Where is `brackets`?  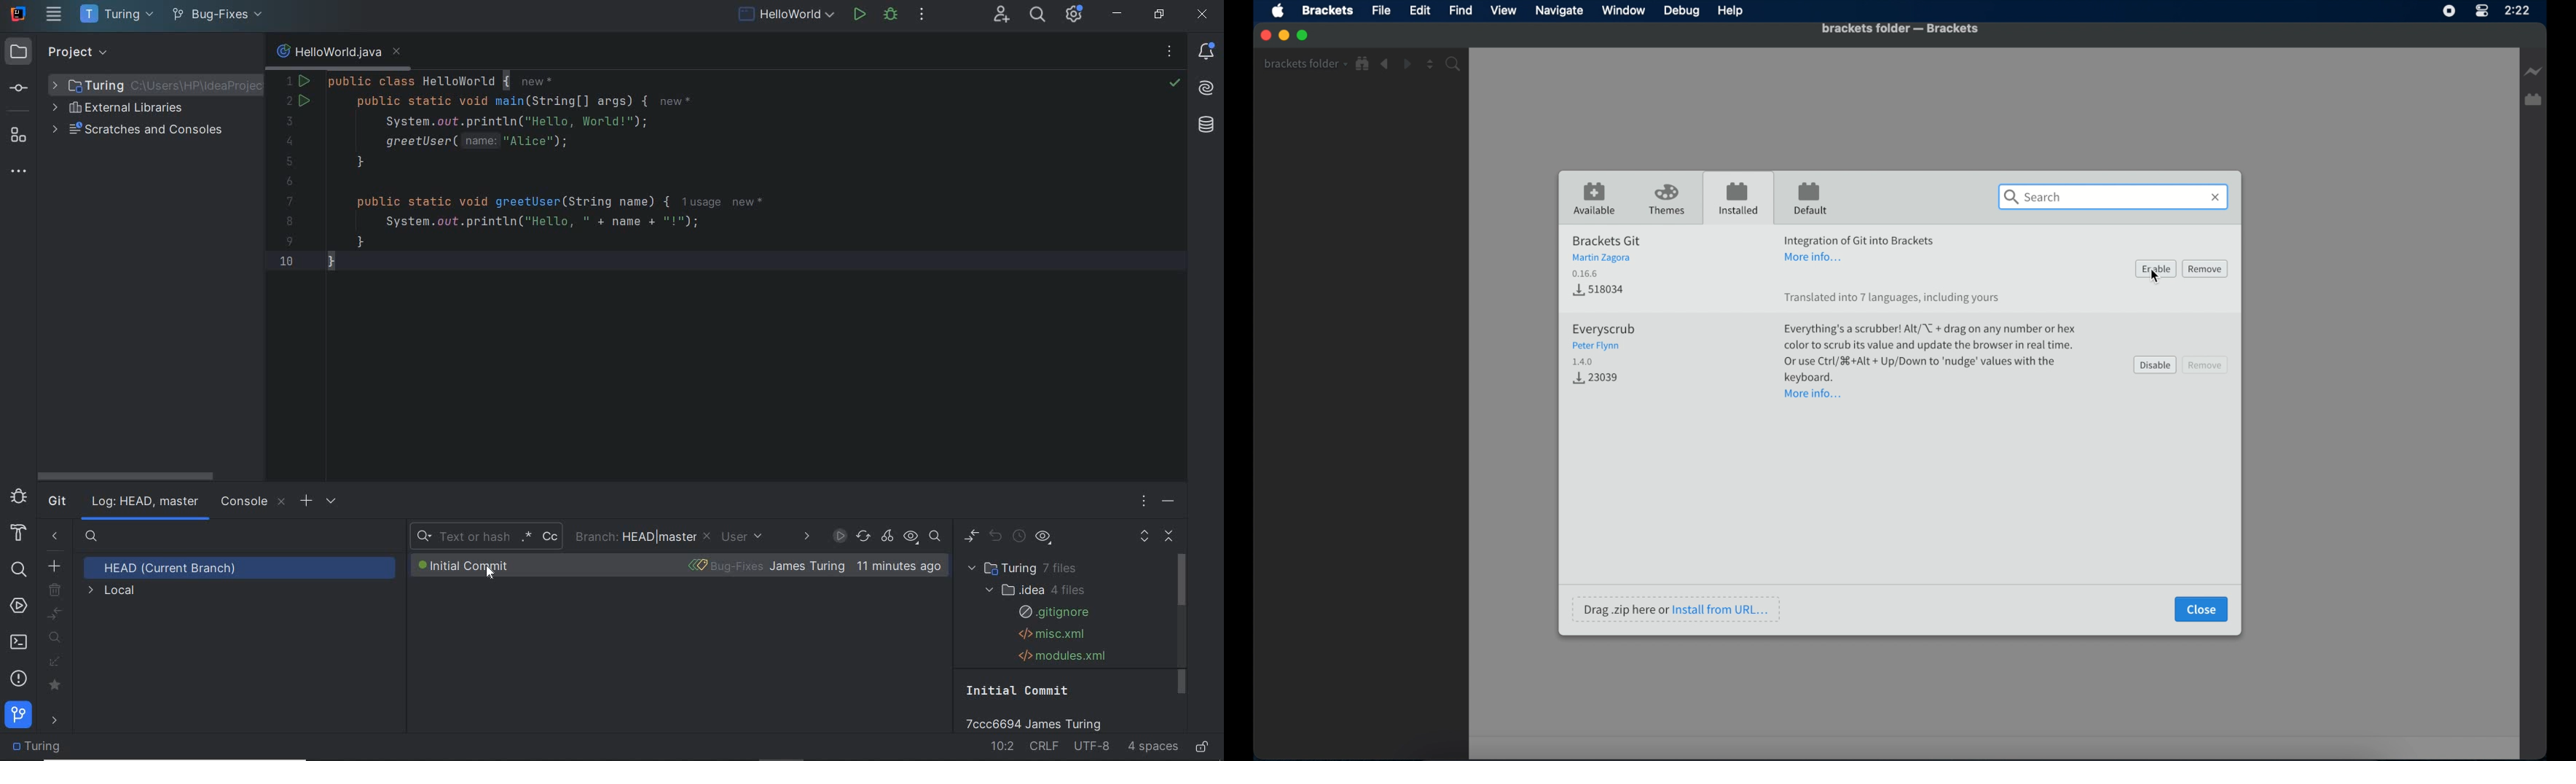 brackets is located at coordinates (1327, 11).